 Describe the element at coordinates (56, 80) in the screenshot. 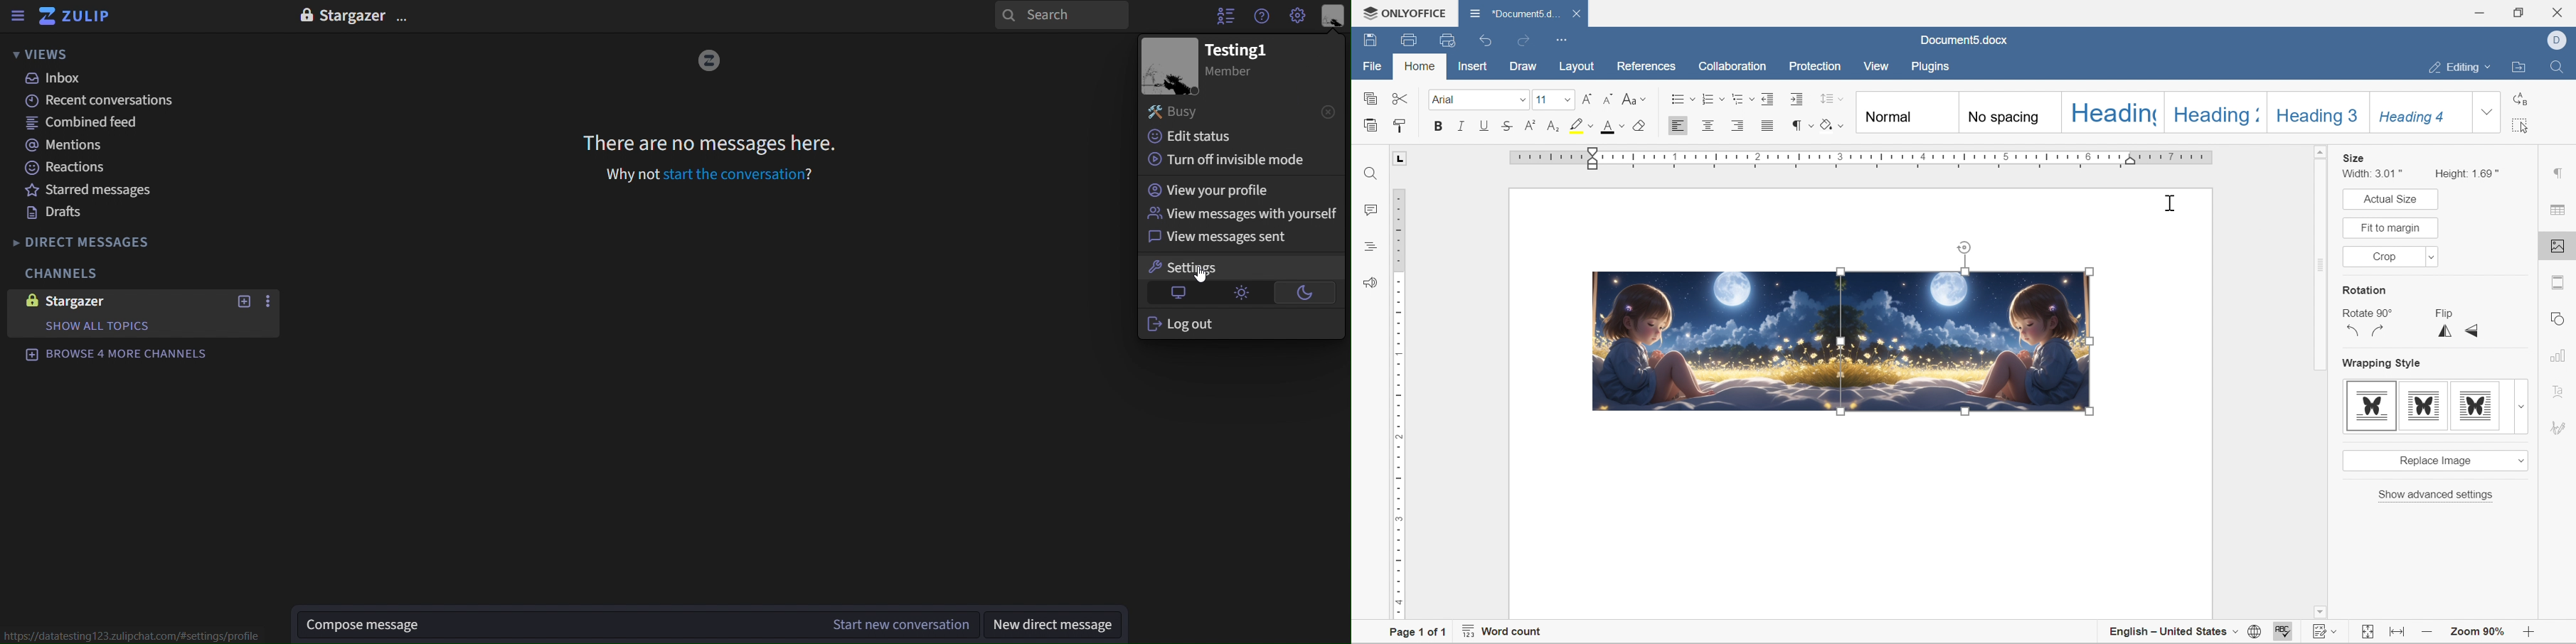

I see `inbox` at that location.